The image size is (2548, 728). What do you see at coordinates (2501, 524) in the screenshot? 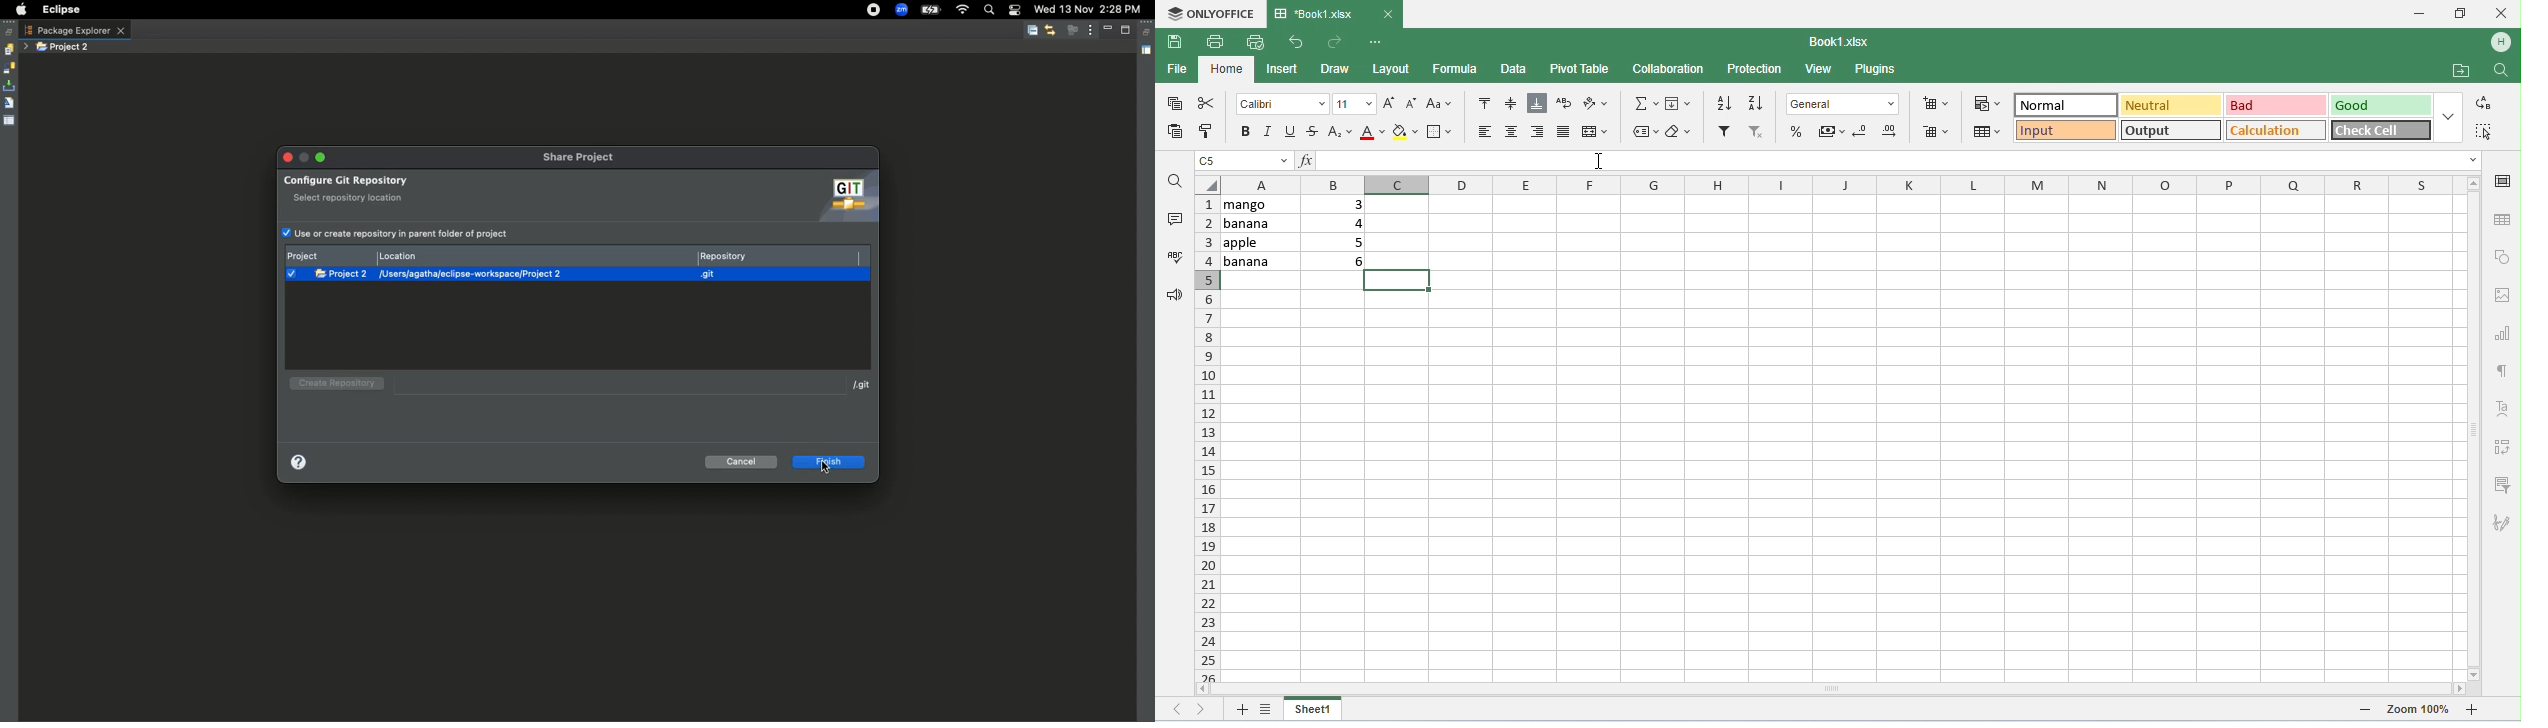
I see `signature` at bounding box center [2501, 524].